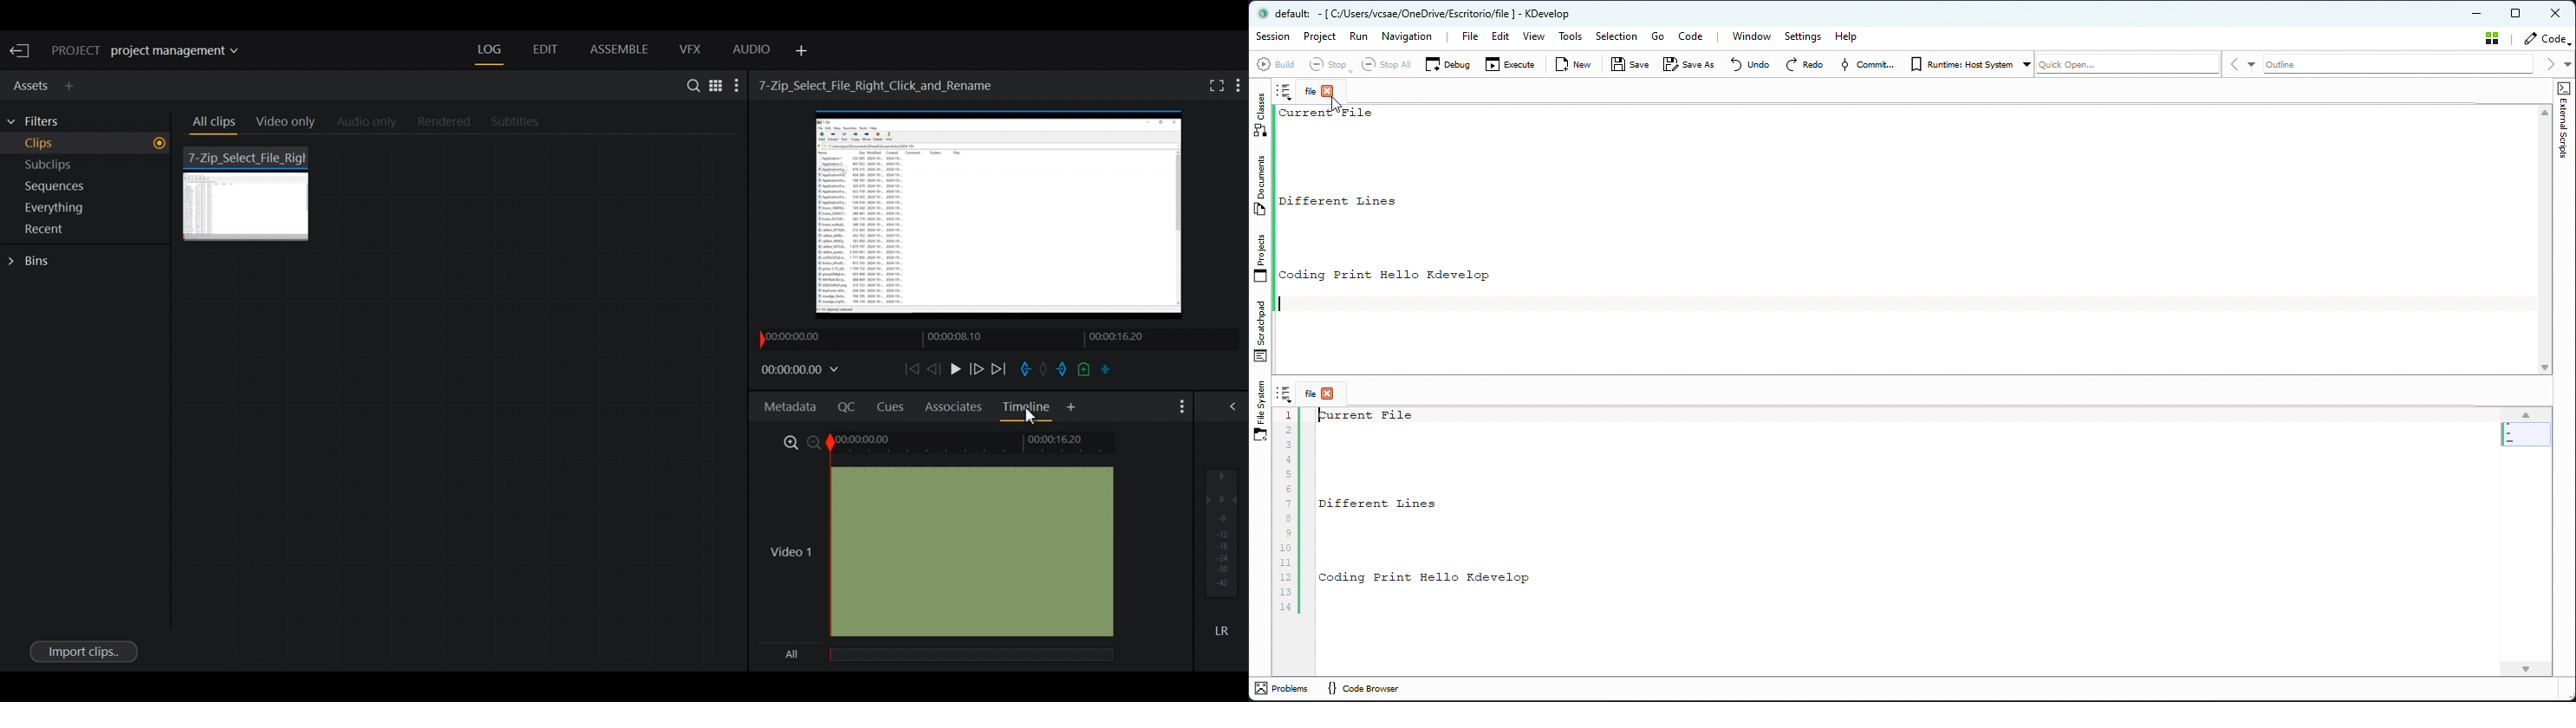 Image resolution: width=2576 pixels, height=728 pixels. Describe the element at coordinates (1261, 259) in the screenshot. I see `Projects` at that location.